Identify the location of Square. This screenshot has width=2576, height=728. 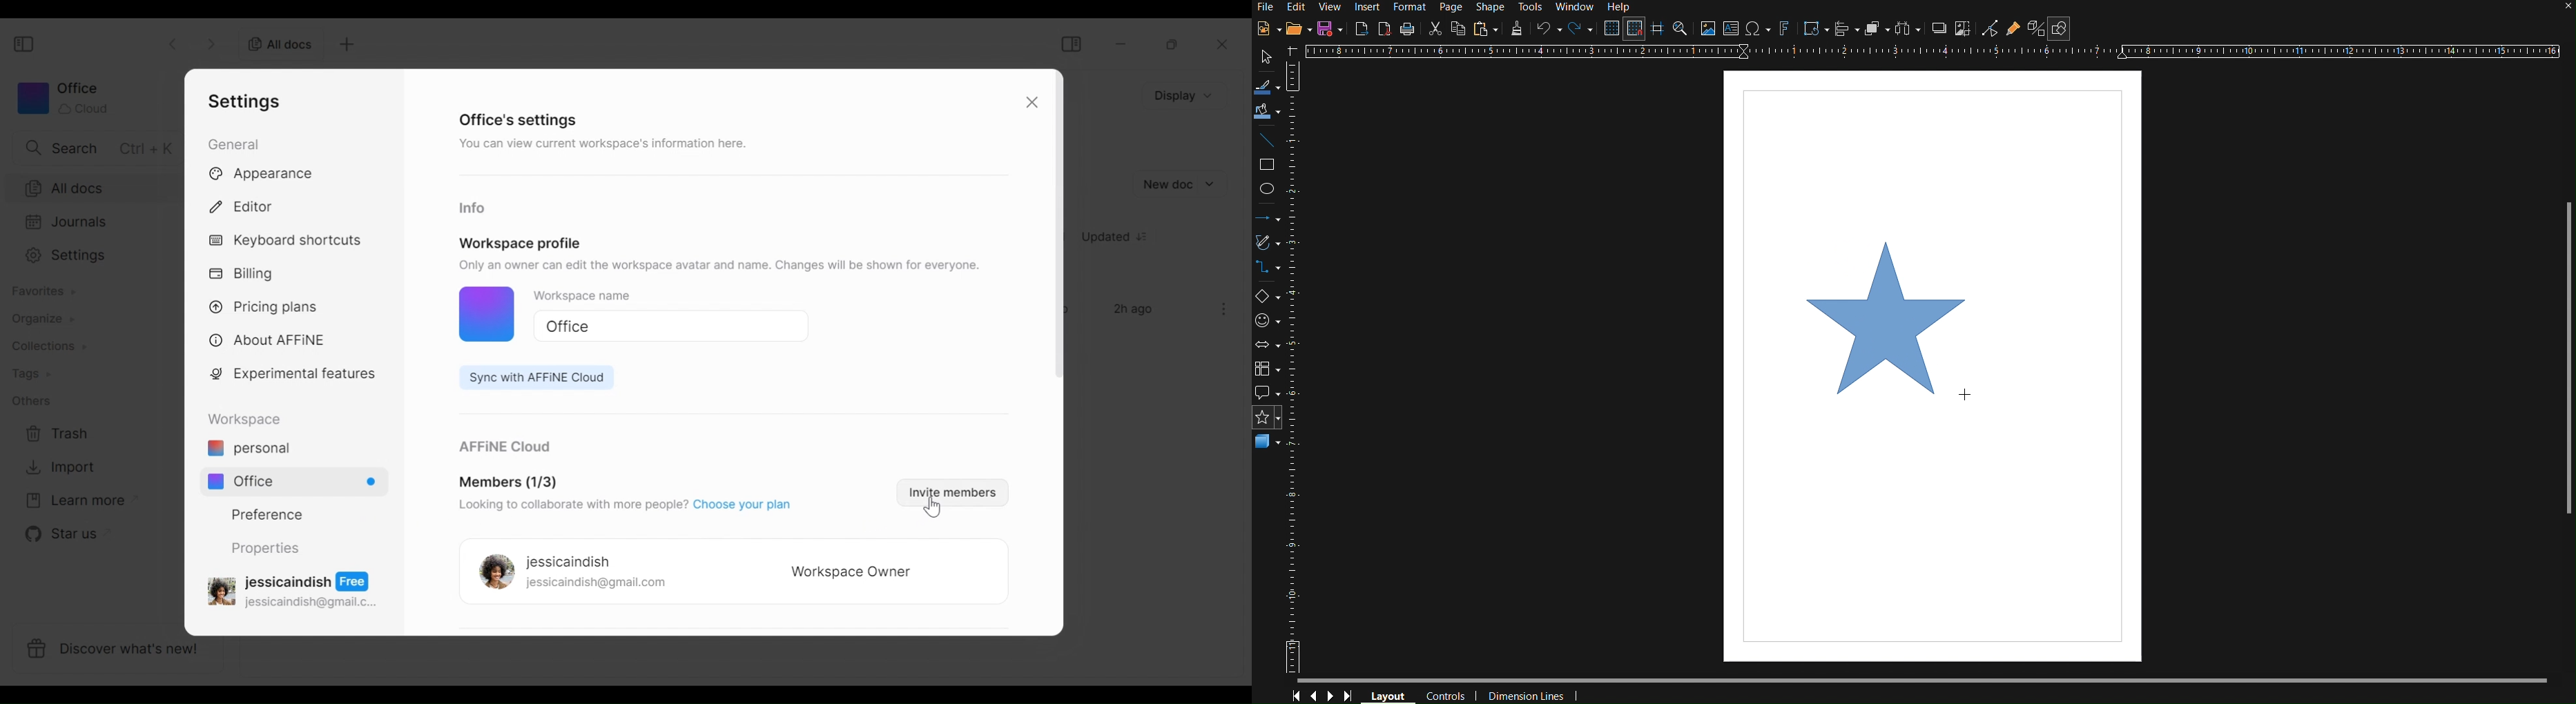
(1269, 164).